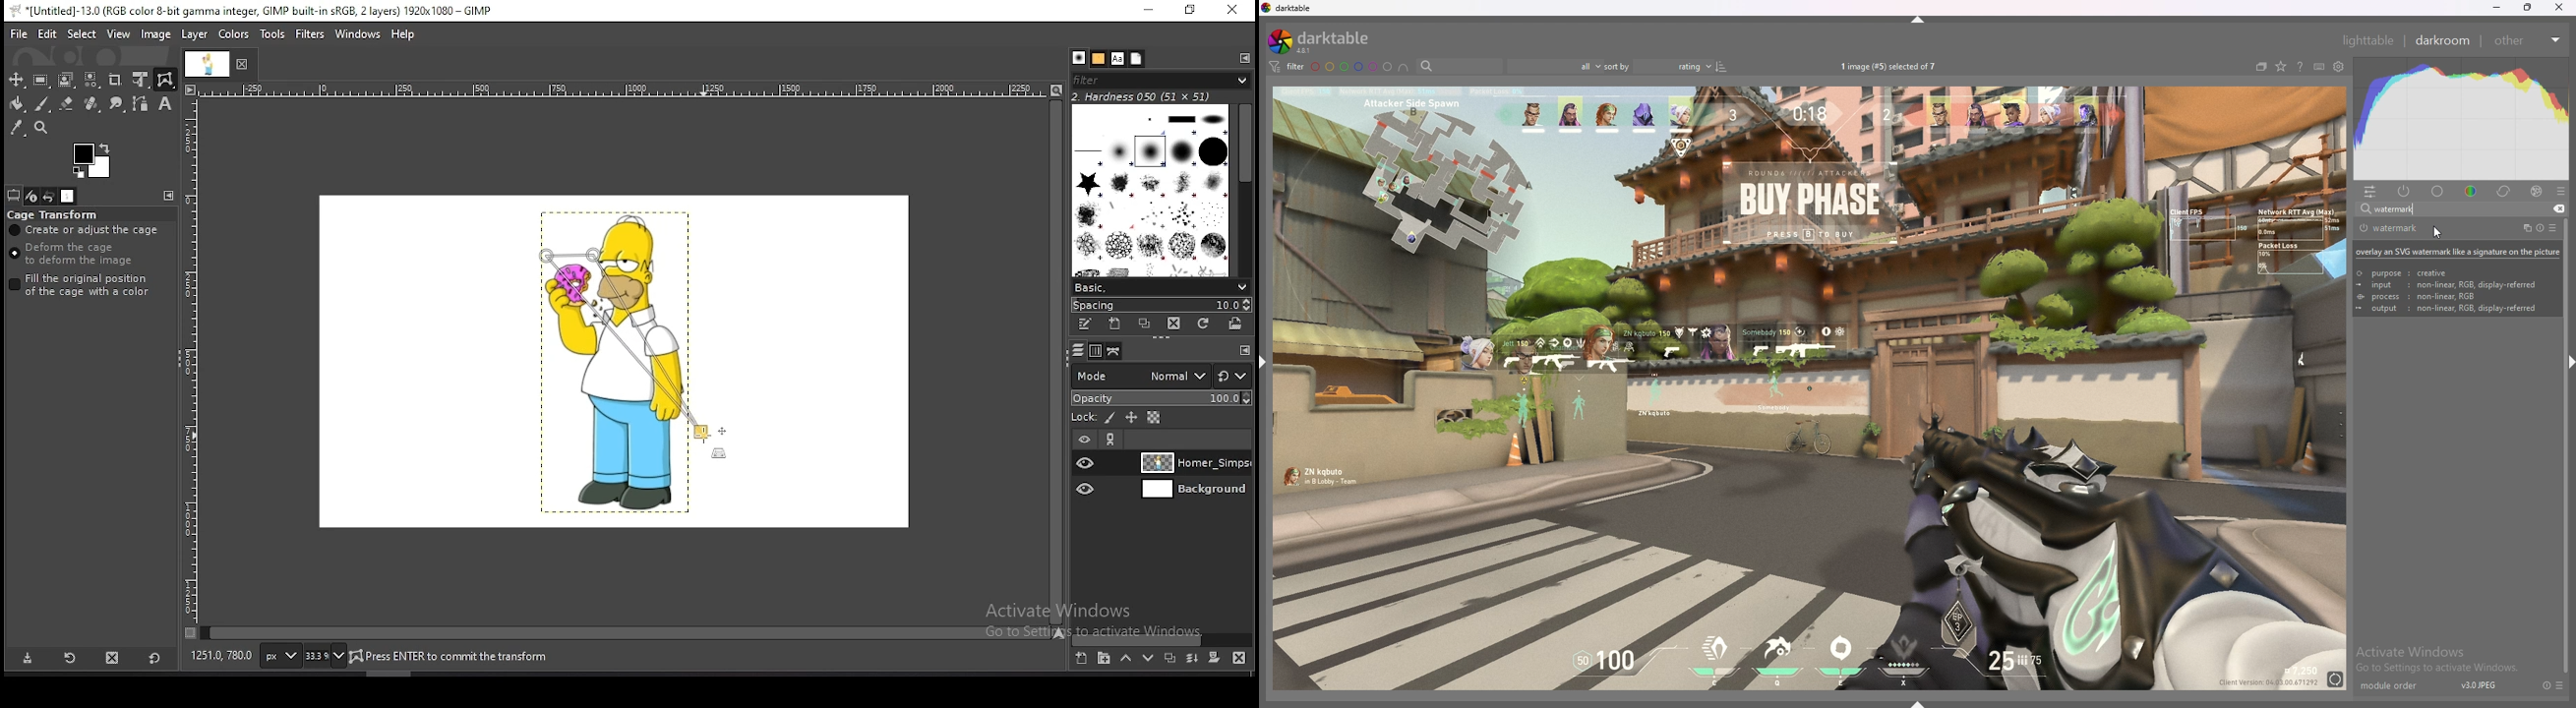 This screenshot has width=2576, height=728. I want to click on image, so click(157, 36).